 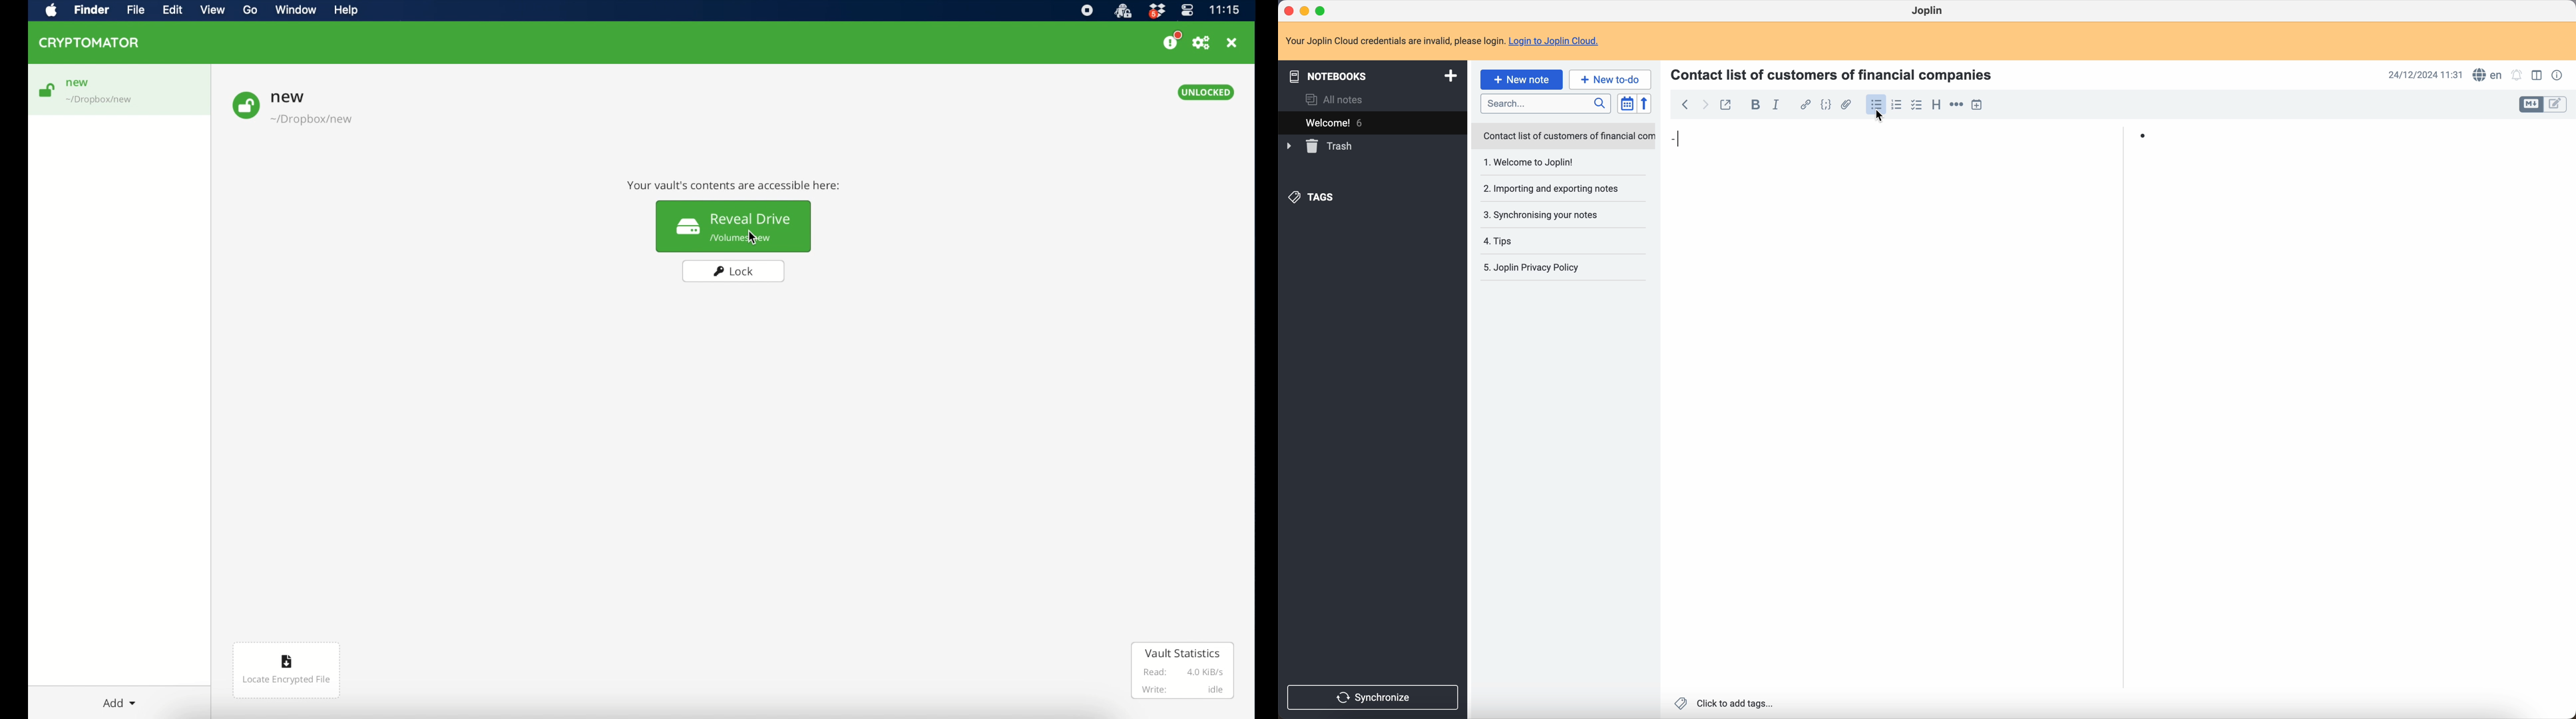 What do you see at coordinates (1838, 73) in the screenshot?
I see `Contact list of customers of financial companies` at bounding box center [1838, 73].